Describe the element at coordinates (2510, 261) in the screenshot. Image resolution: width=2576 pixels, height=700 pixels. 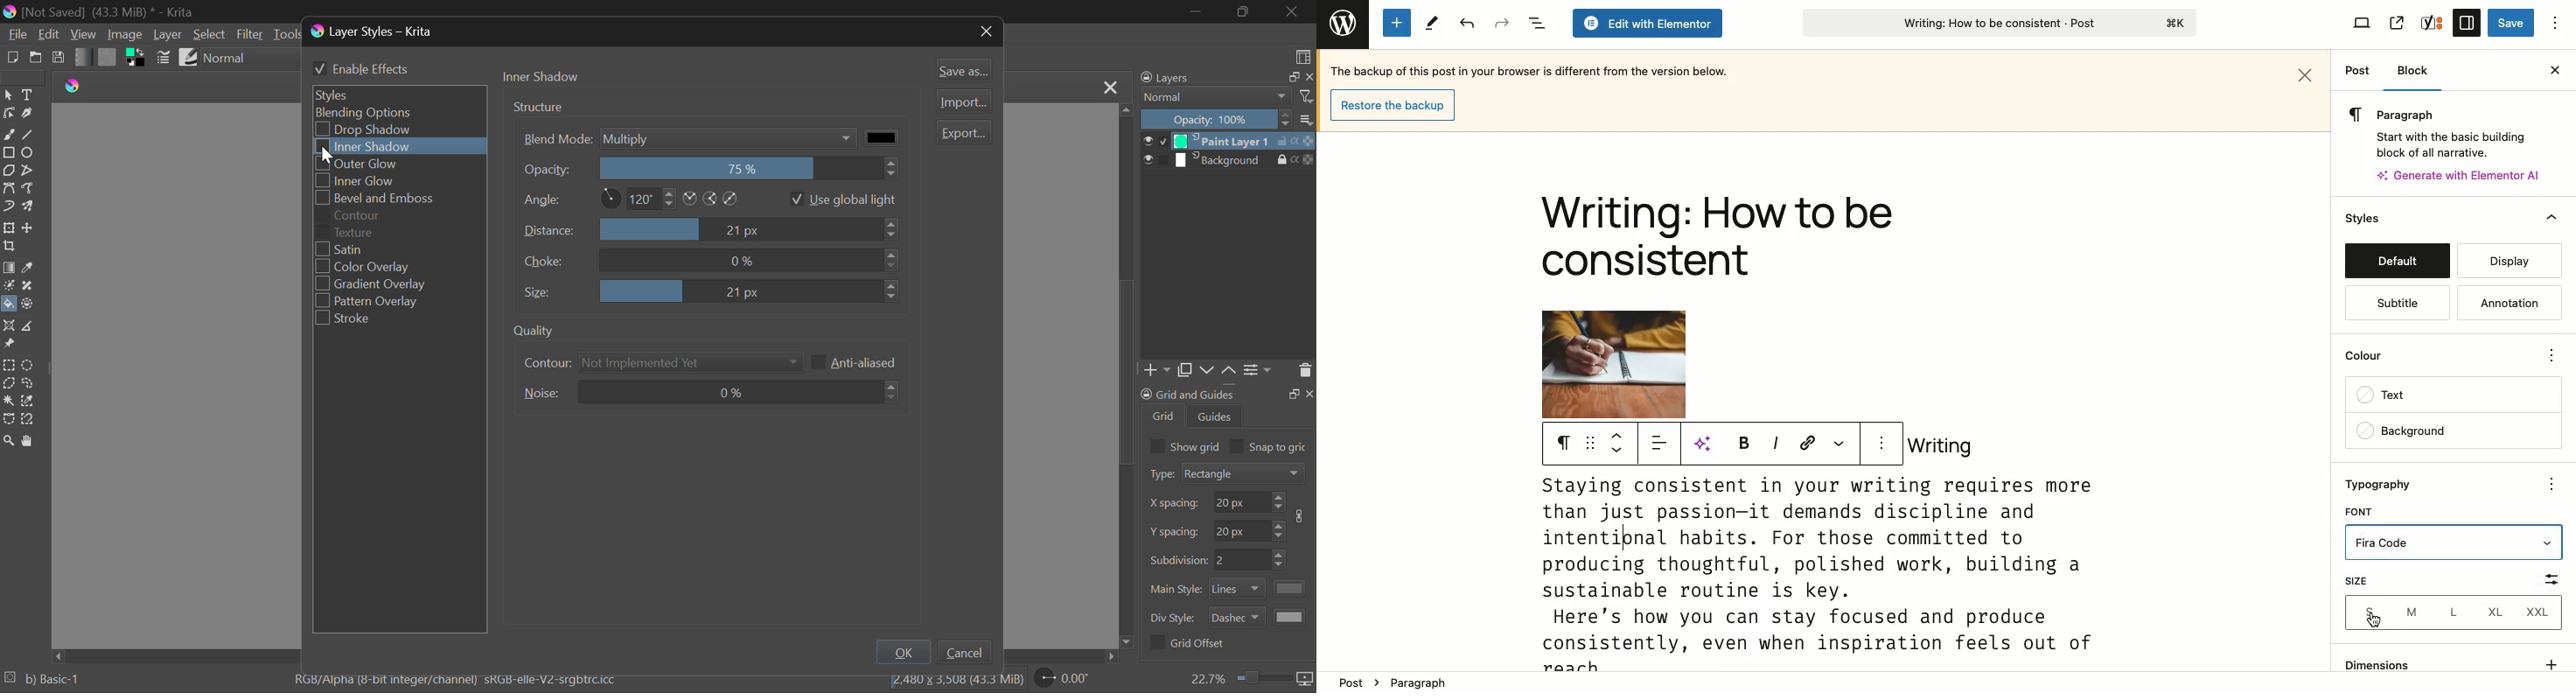
I see `Display` at that location.